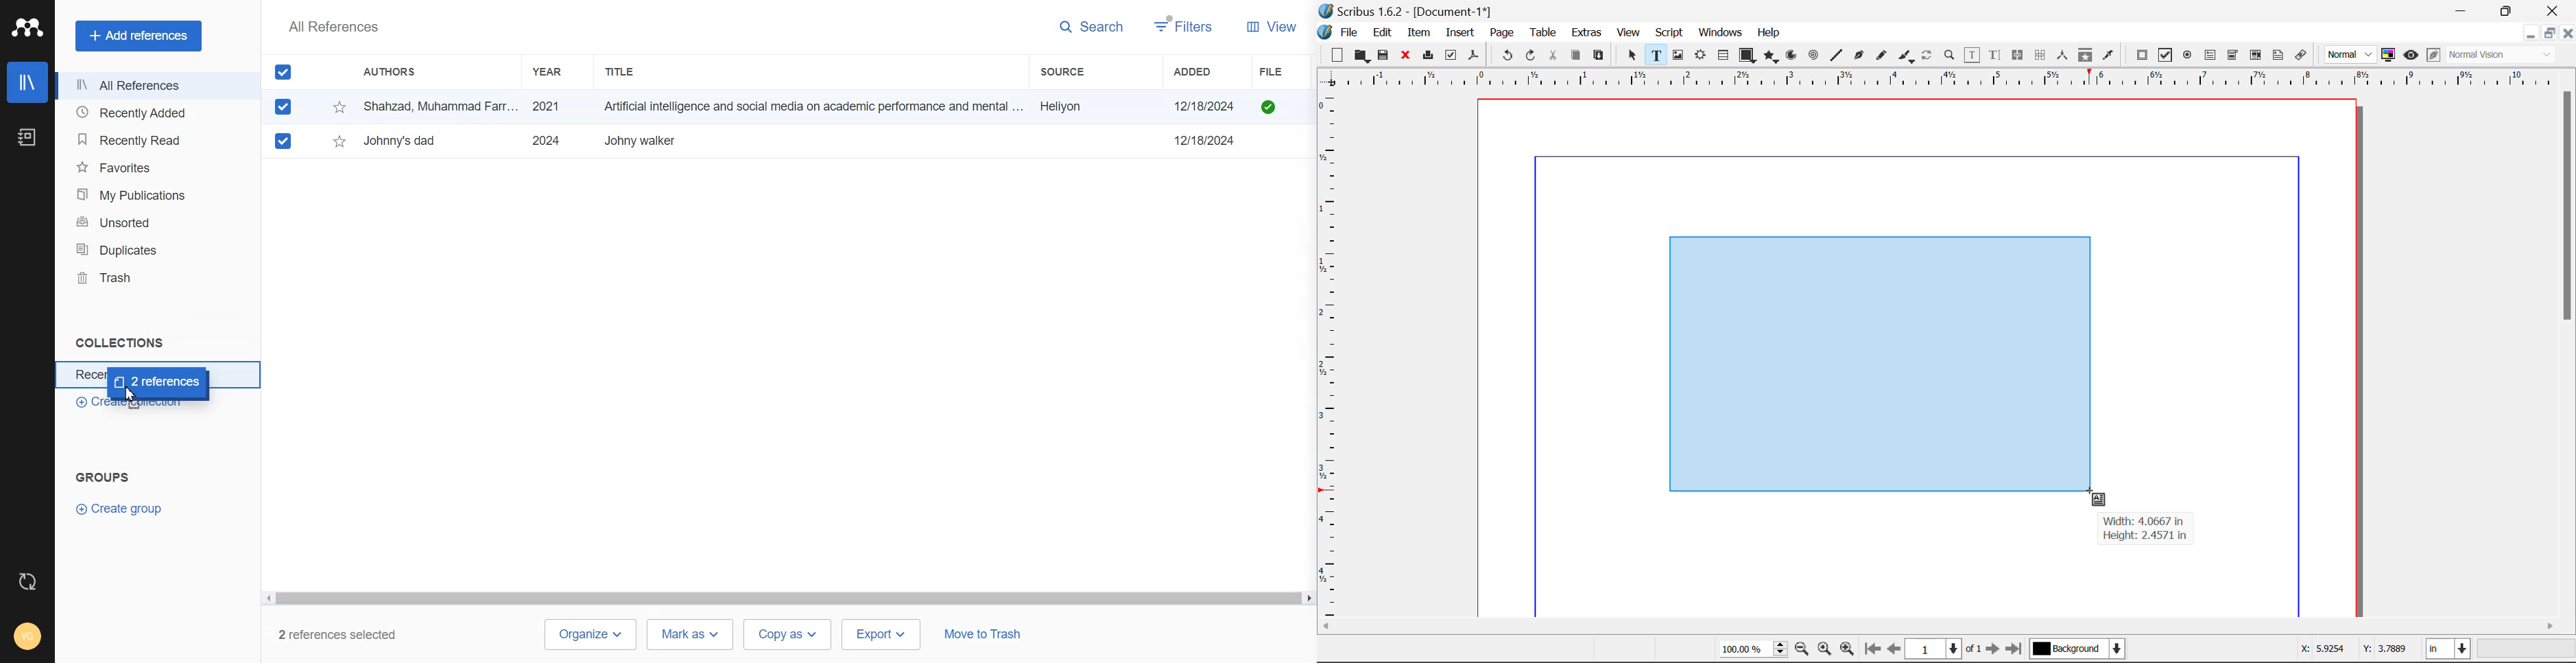  Describe the element at coordinates (2568, 351) in the screenshot. I see `Scroll Bar` at that location.